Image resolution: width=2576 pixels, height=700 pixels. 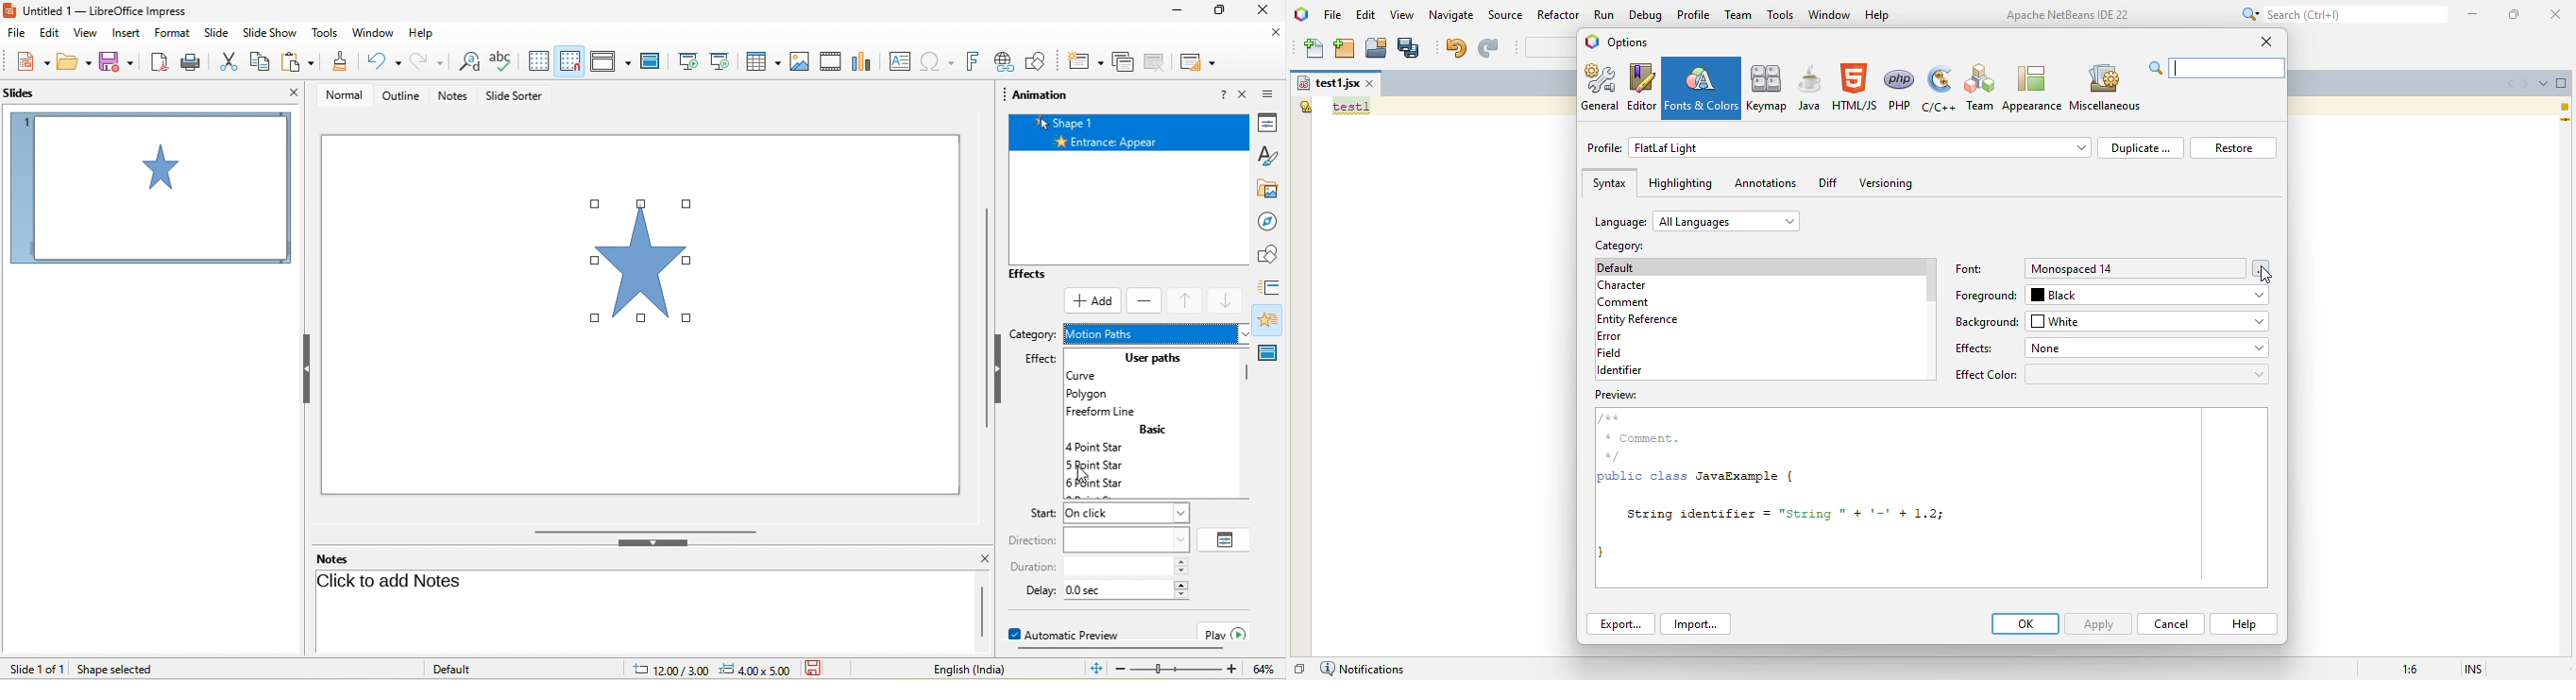 What do you see at coordinates (324, 34) in the screenshot?
I see `tools` at bounding box center [324, 34].